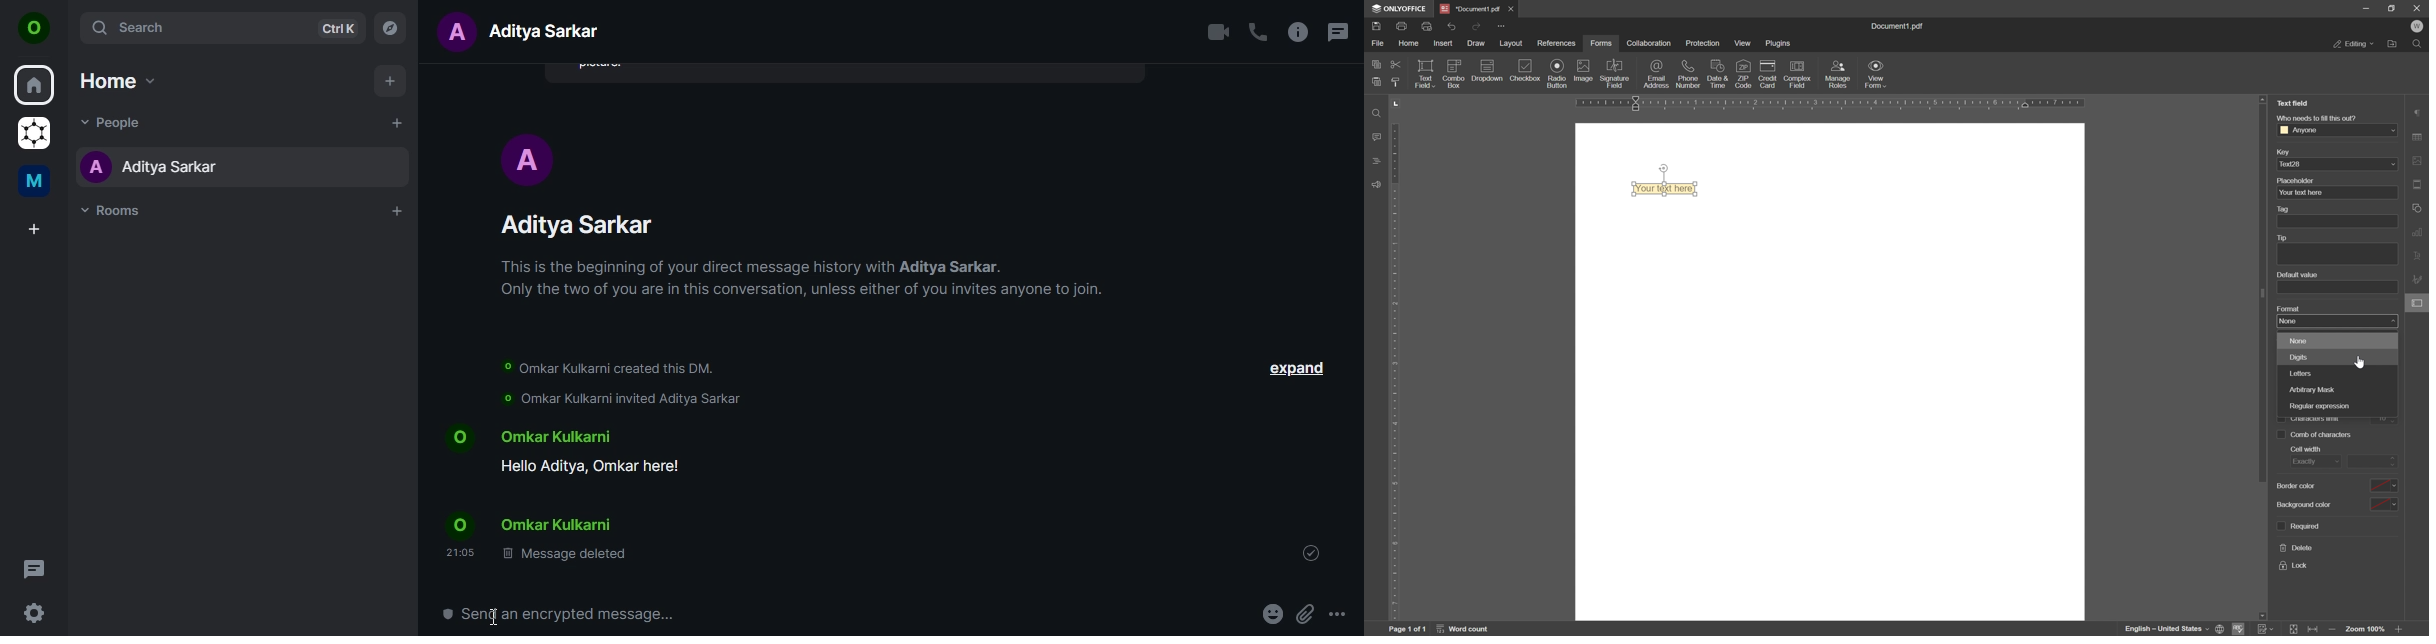 This screenshot has width=2436, height=644. I want to click on create a space, so click(36, 229).